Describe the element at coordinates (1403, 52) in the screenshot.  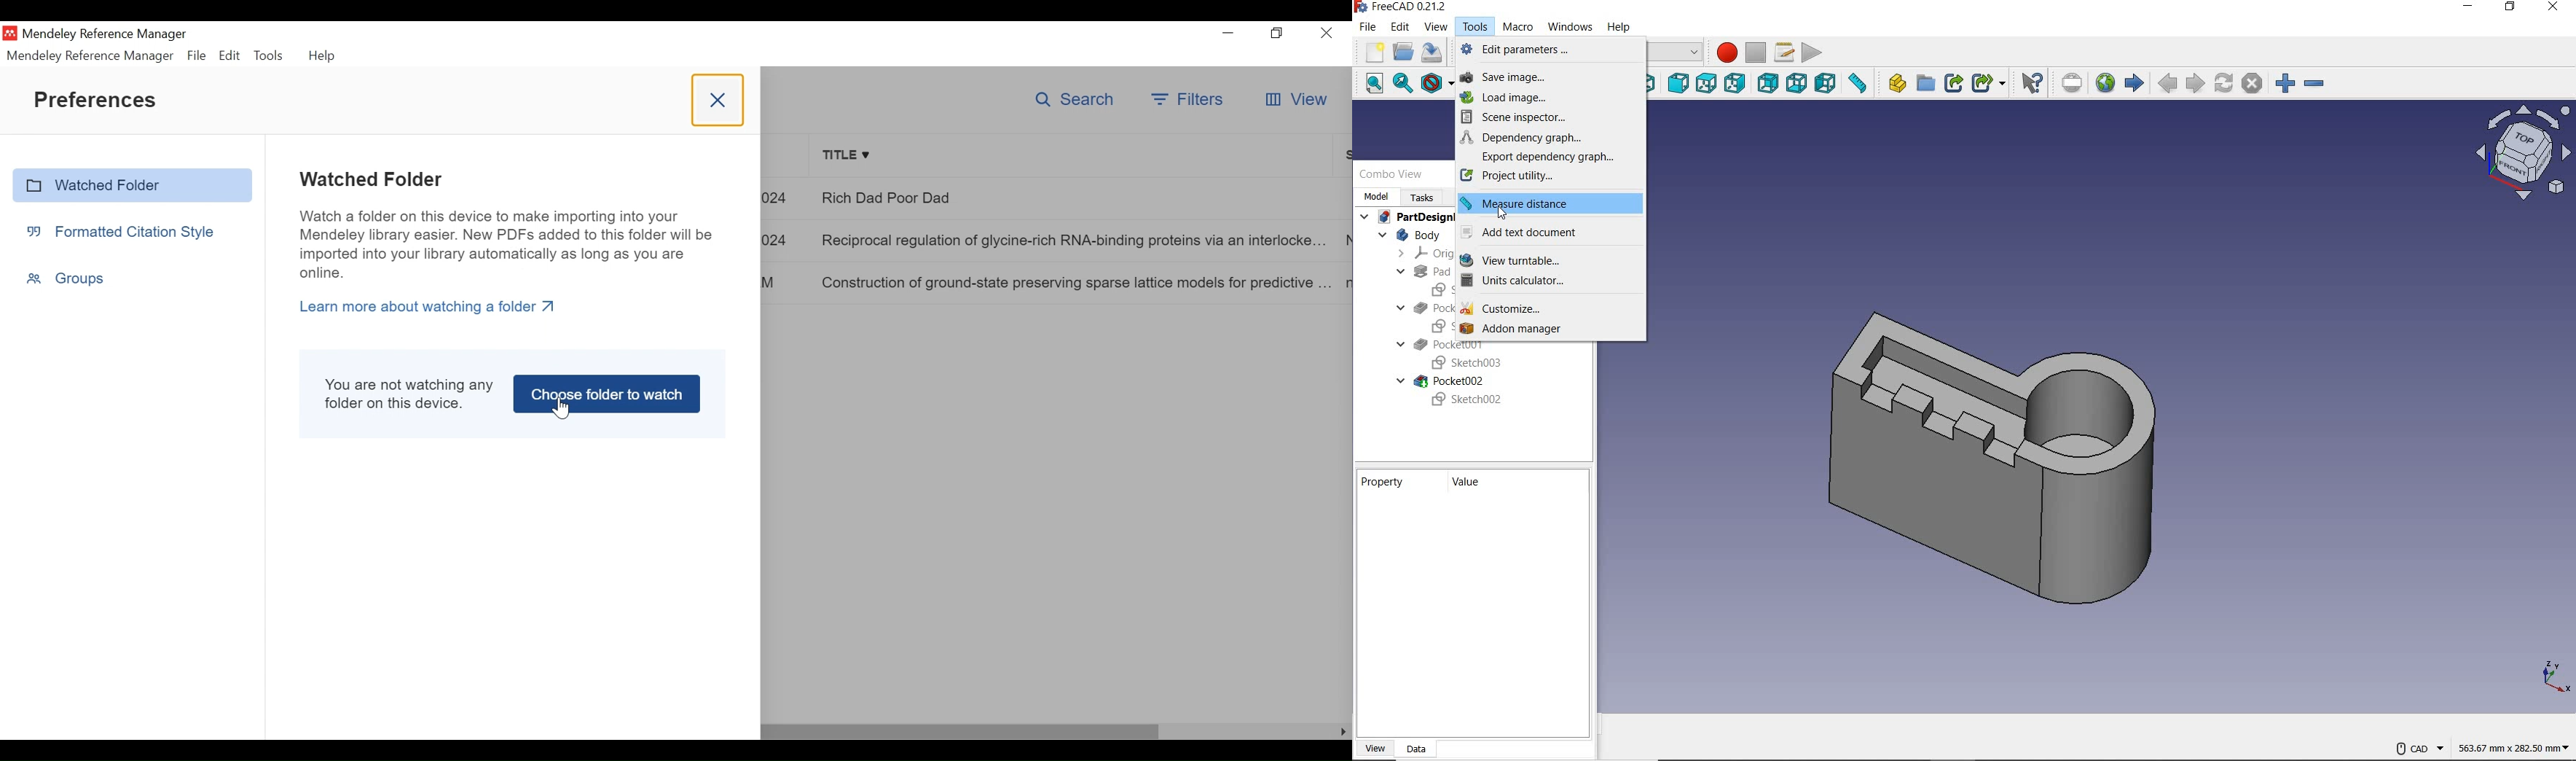
I see `open` at that location.